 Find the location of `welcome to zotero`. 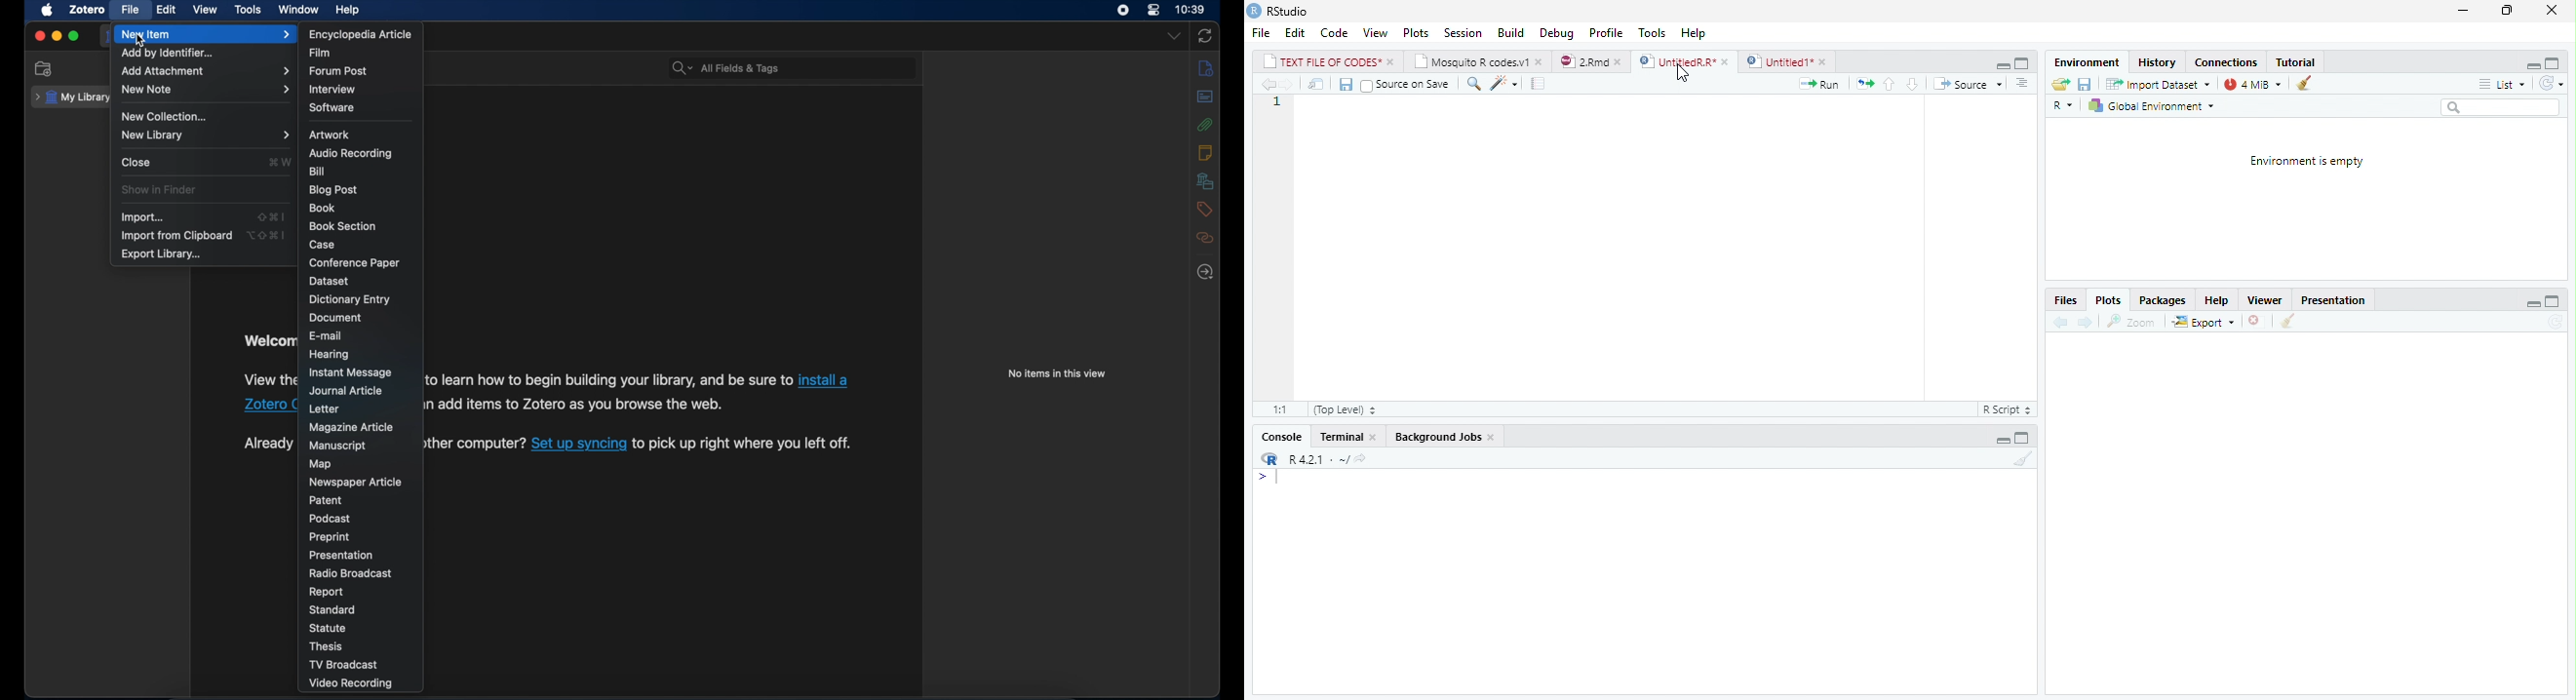

welcome to zotero is located at coordinates (268, 342).